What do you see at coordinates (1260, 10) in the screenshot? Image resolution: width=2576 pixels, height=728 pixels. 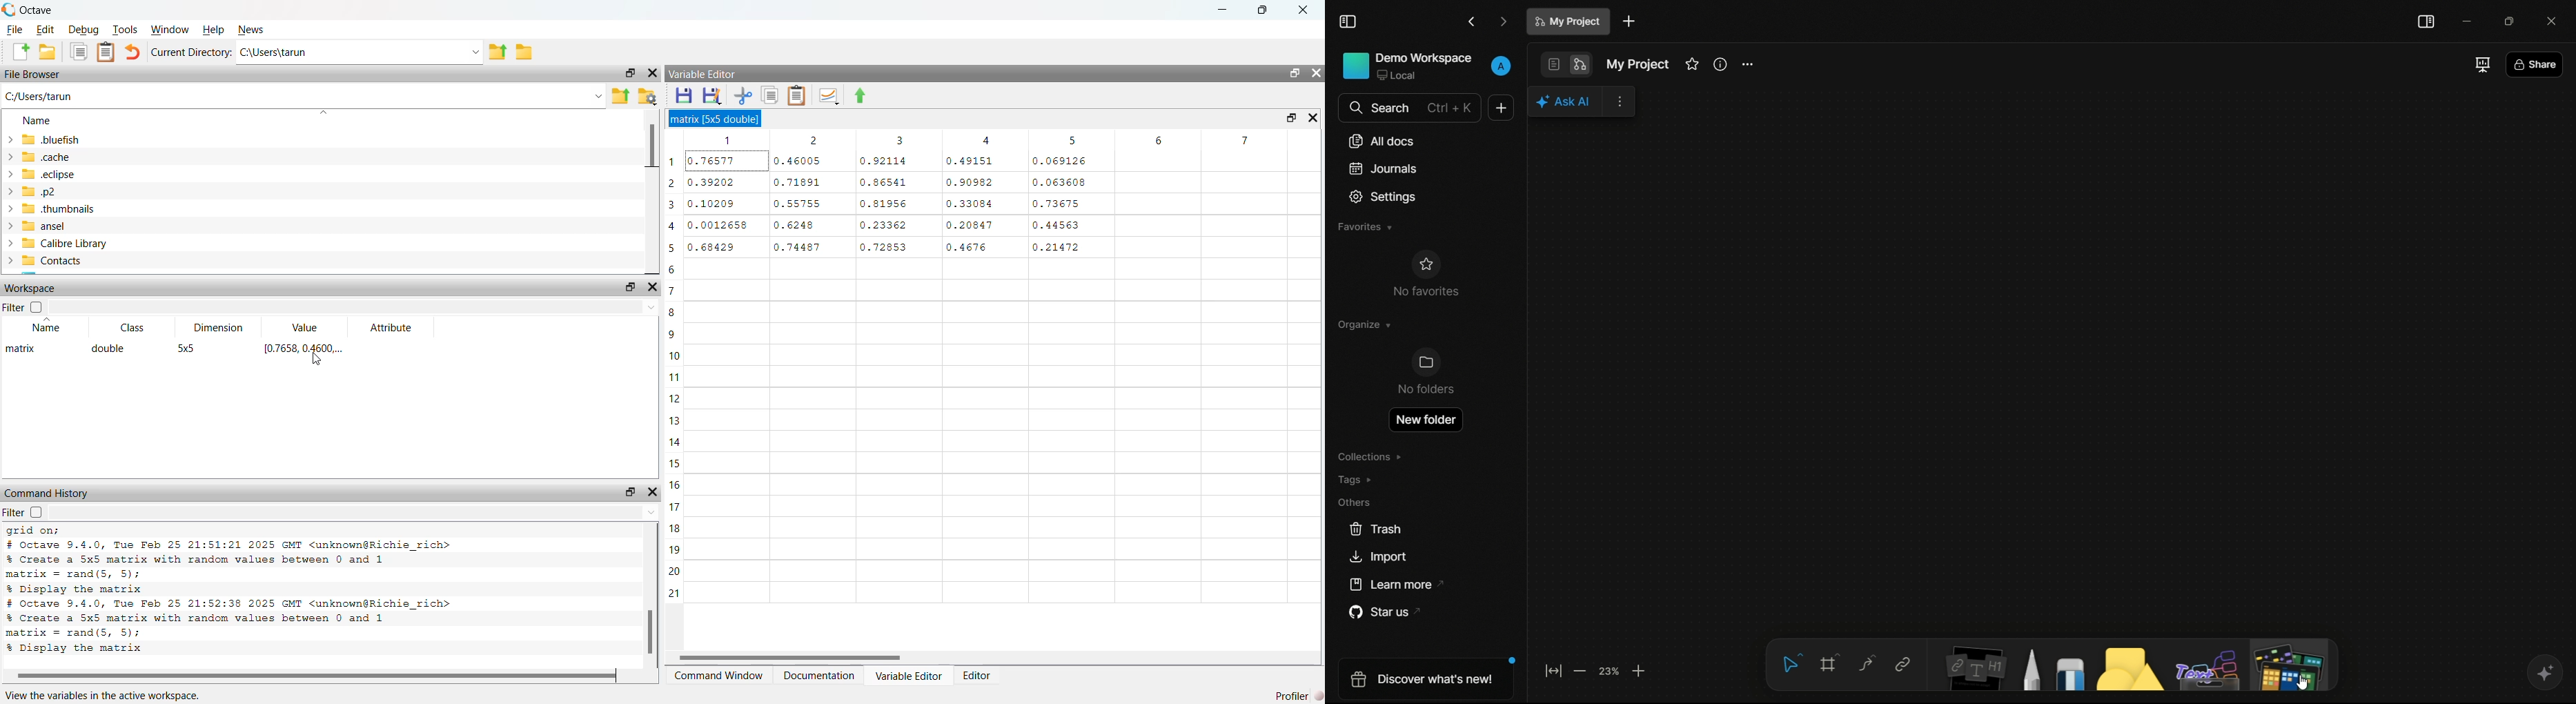 I see `maximise` at bounding box center [1260, 10].